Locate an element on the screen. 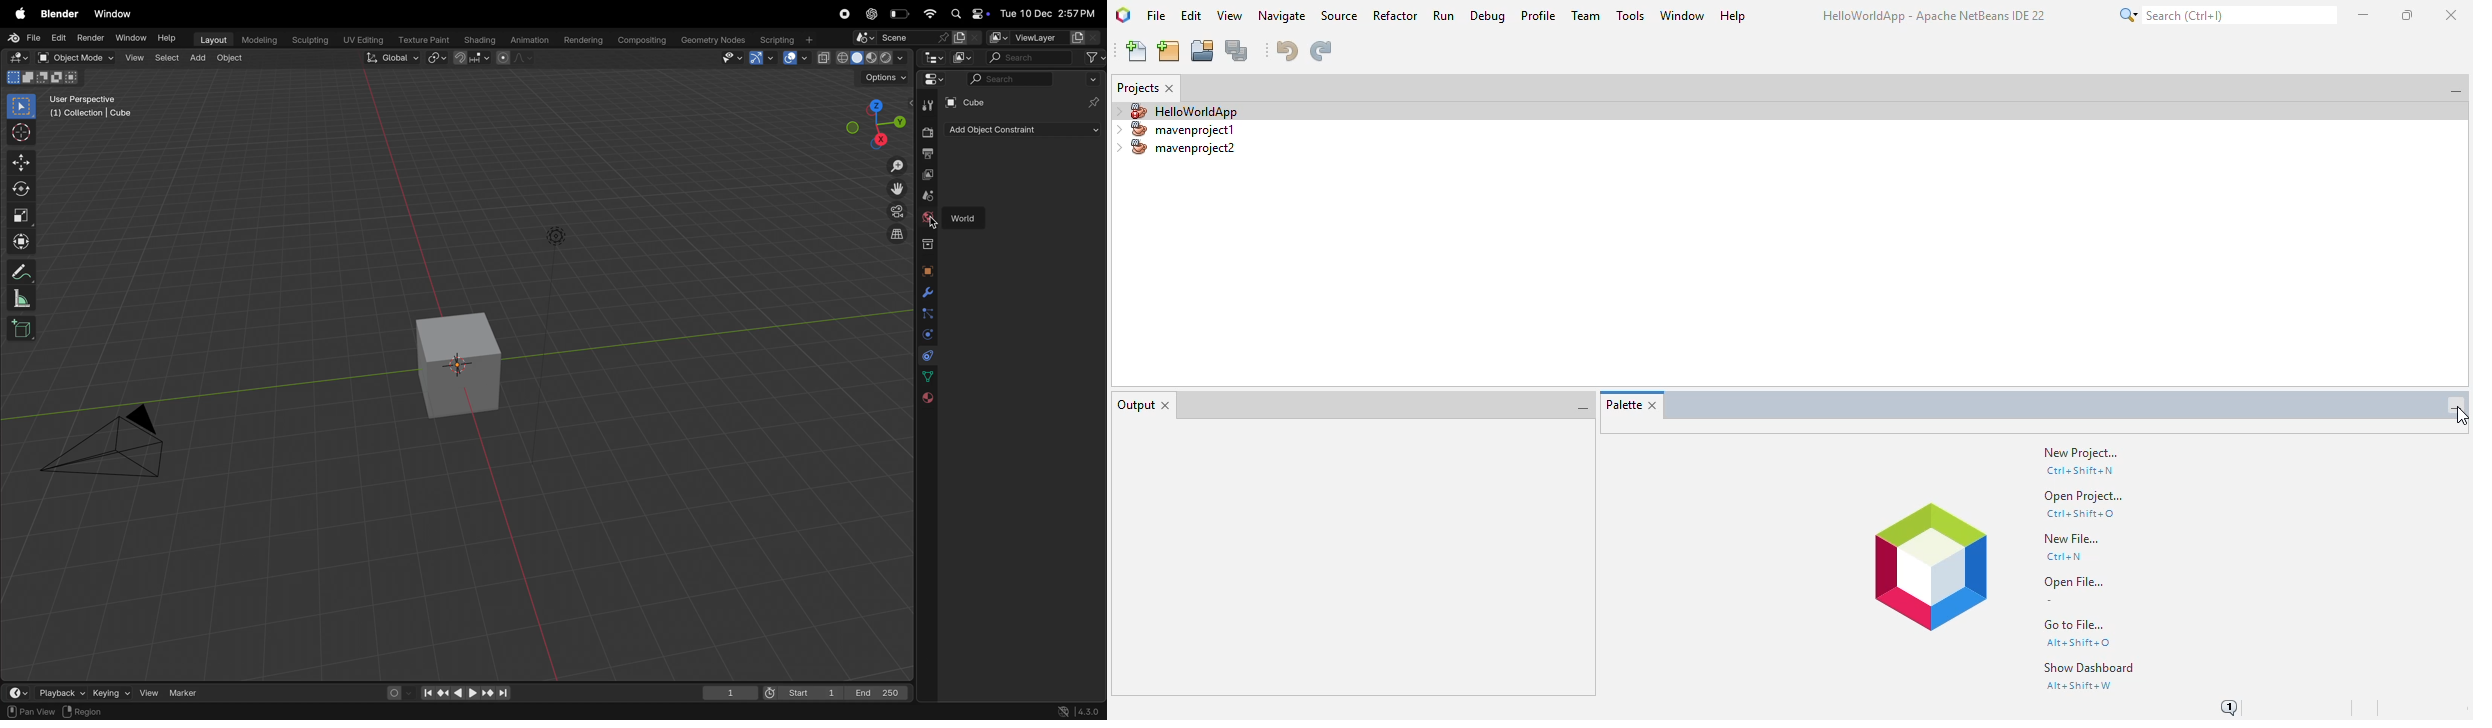  shortcut for go to file is located at coordinates (2079, 642).